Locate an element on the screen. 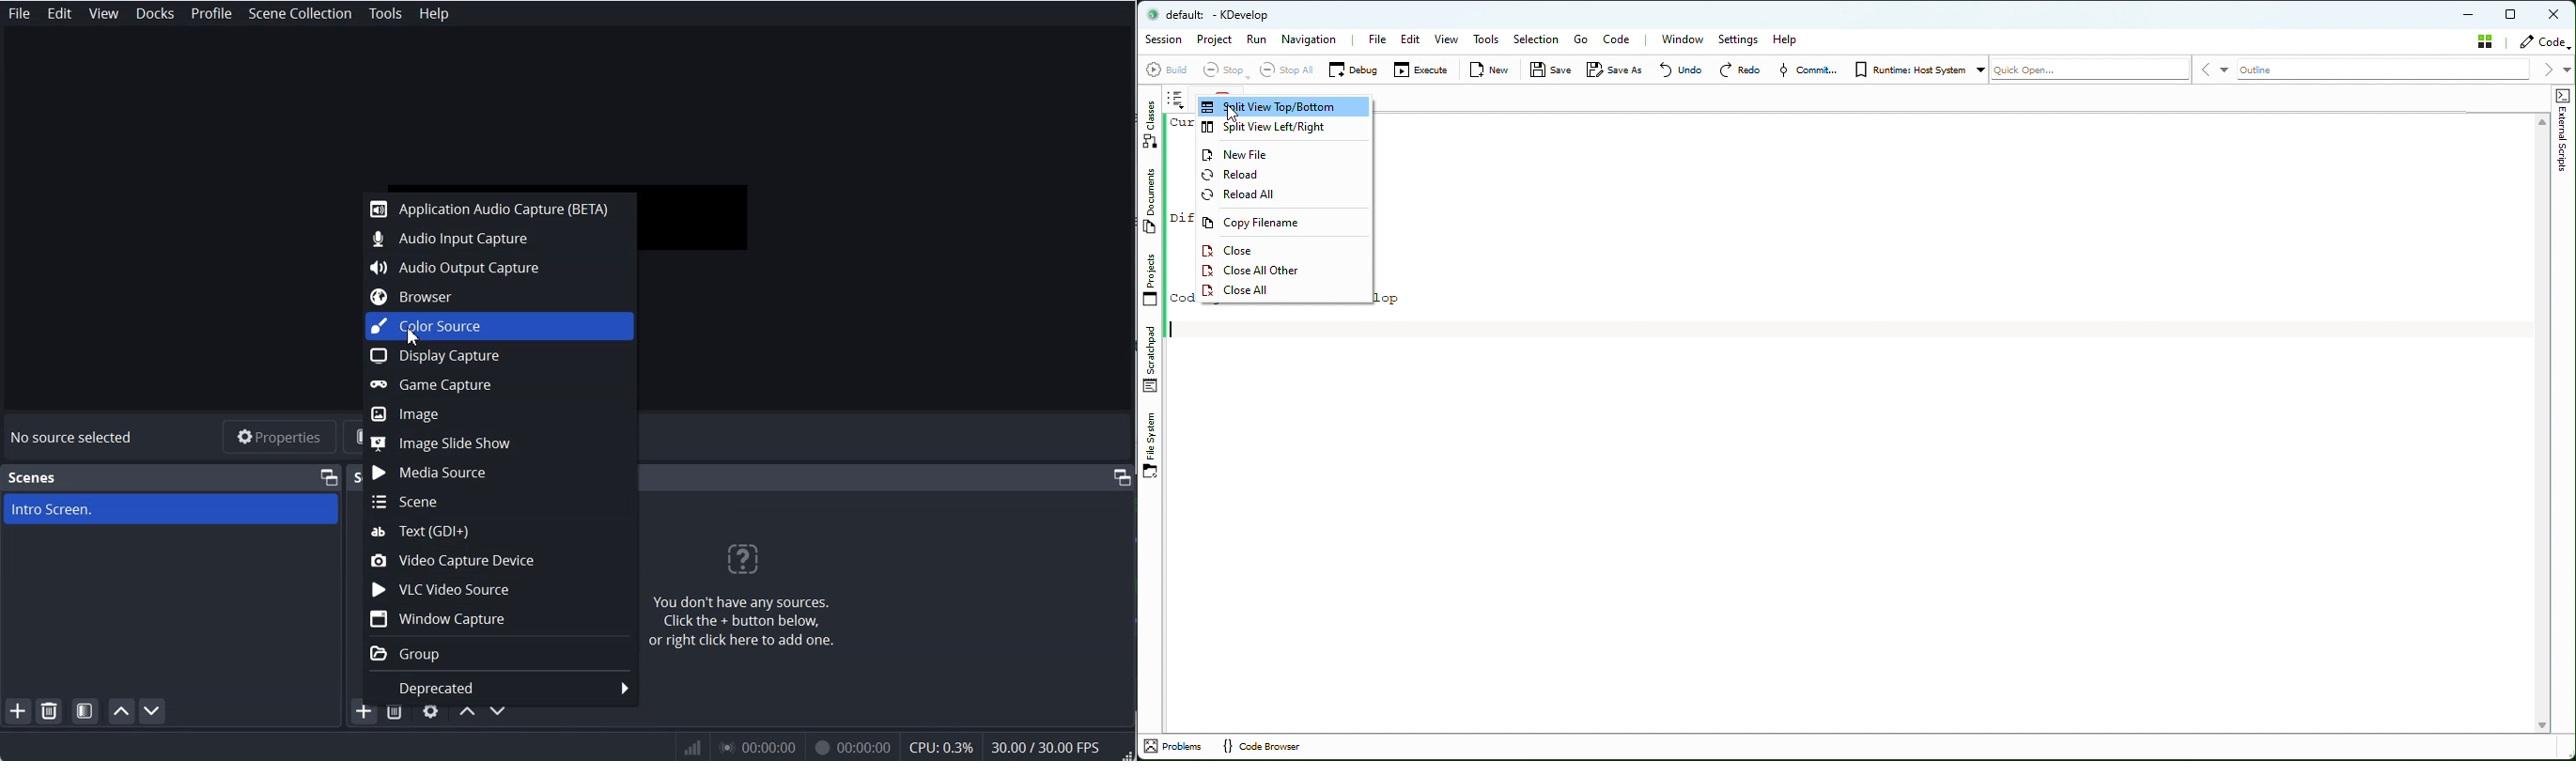  Application Audio Capture is located at coordinates (500, 208).